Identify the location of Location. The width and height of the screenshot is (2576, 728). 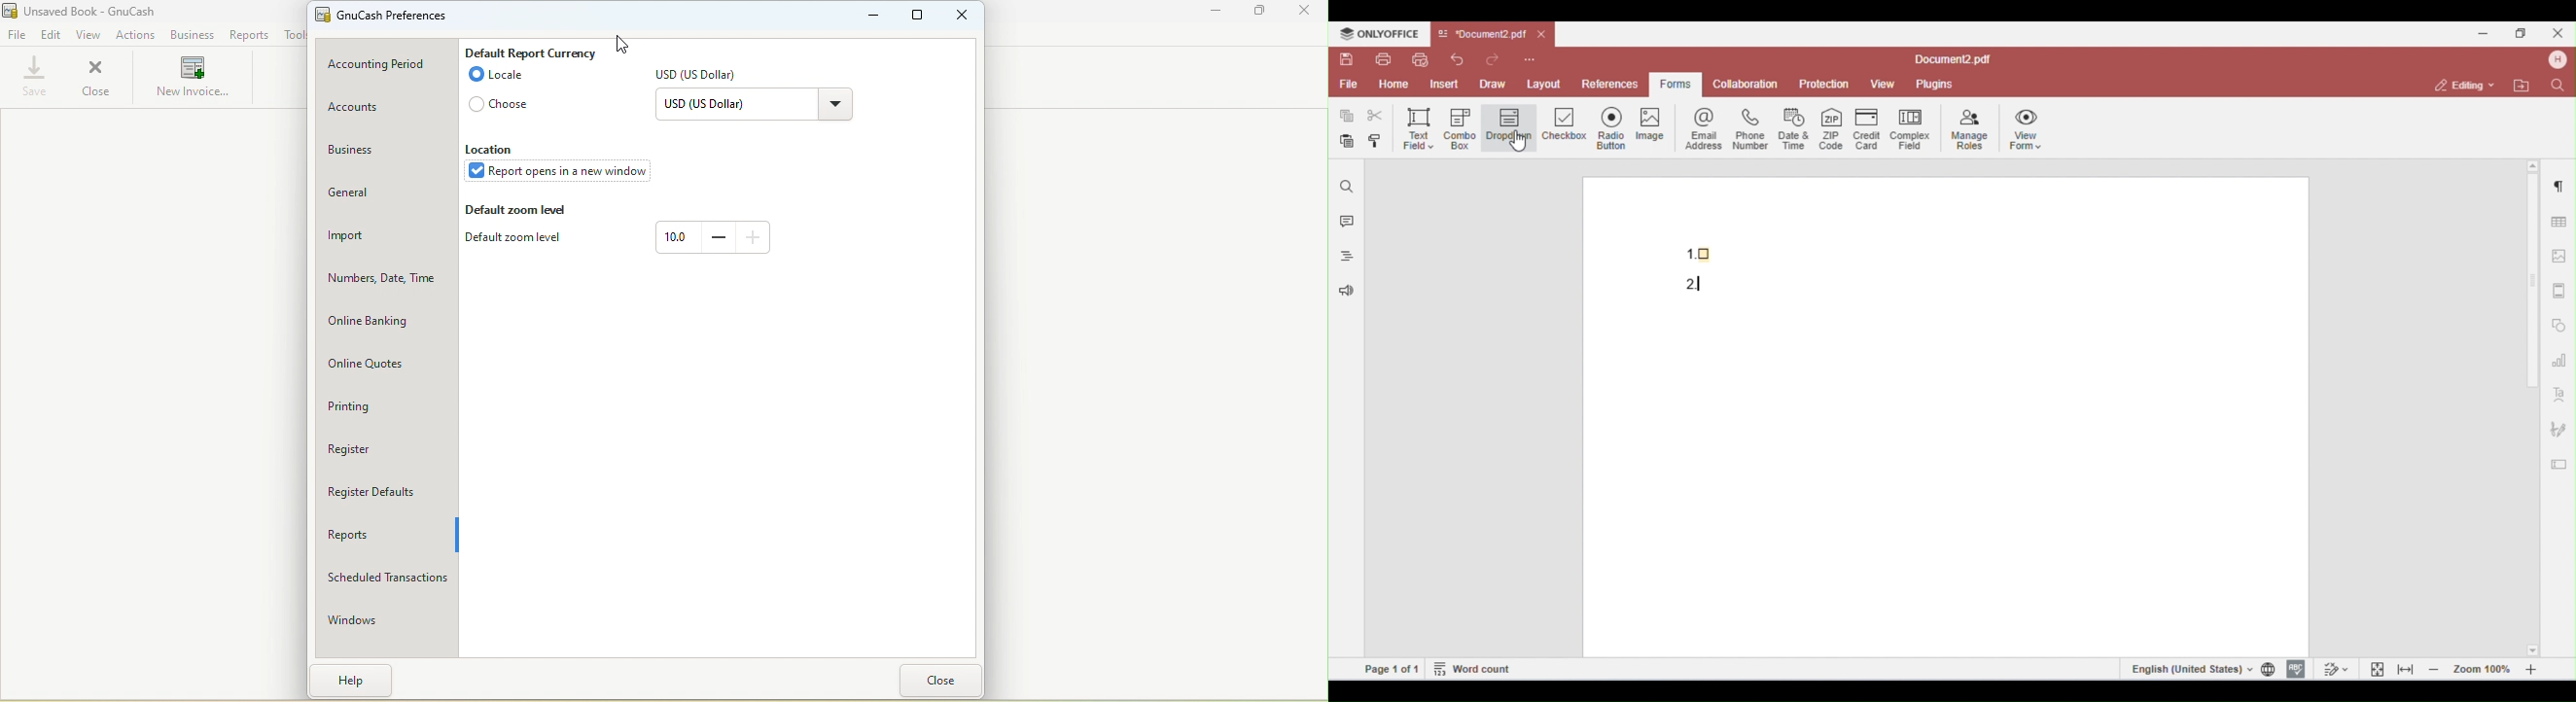
(493, 149).